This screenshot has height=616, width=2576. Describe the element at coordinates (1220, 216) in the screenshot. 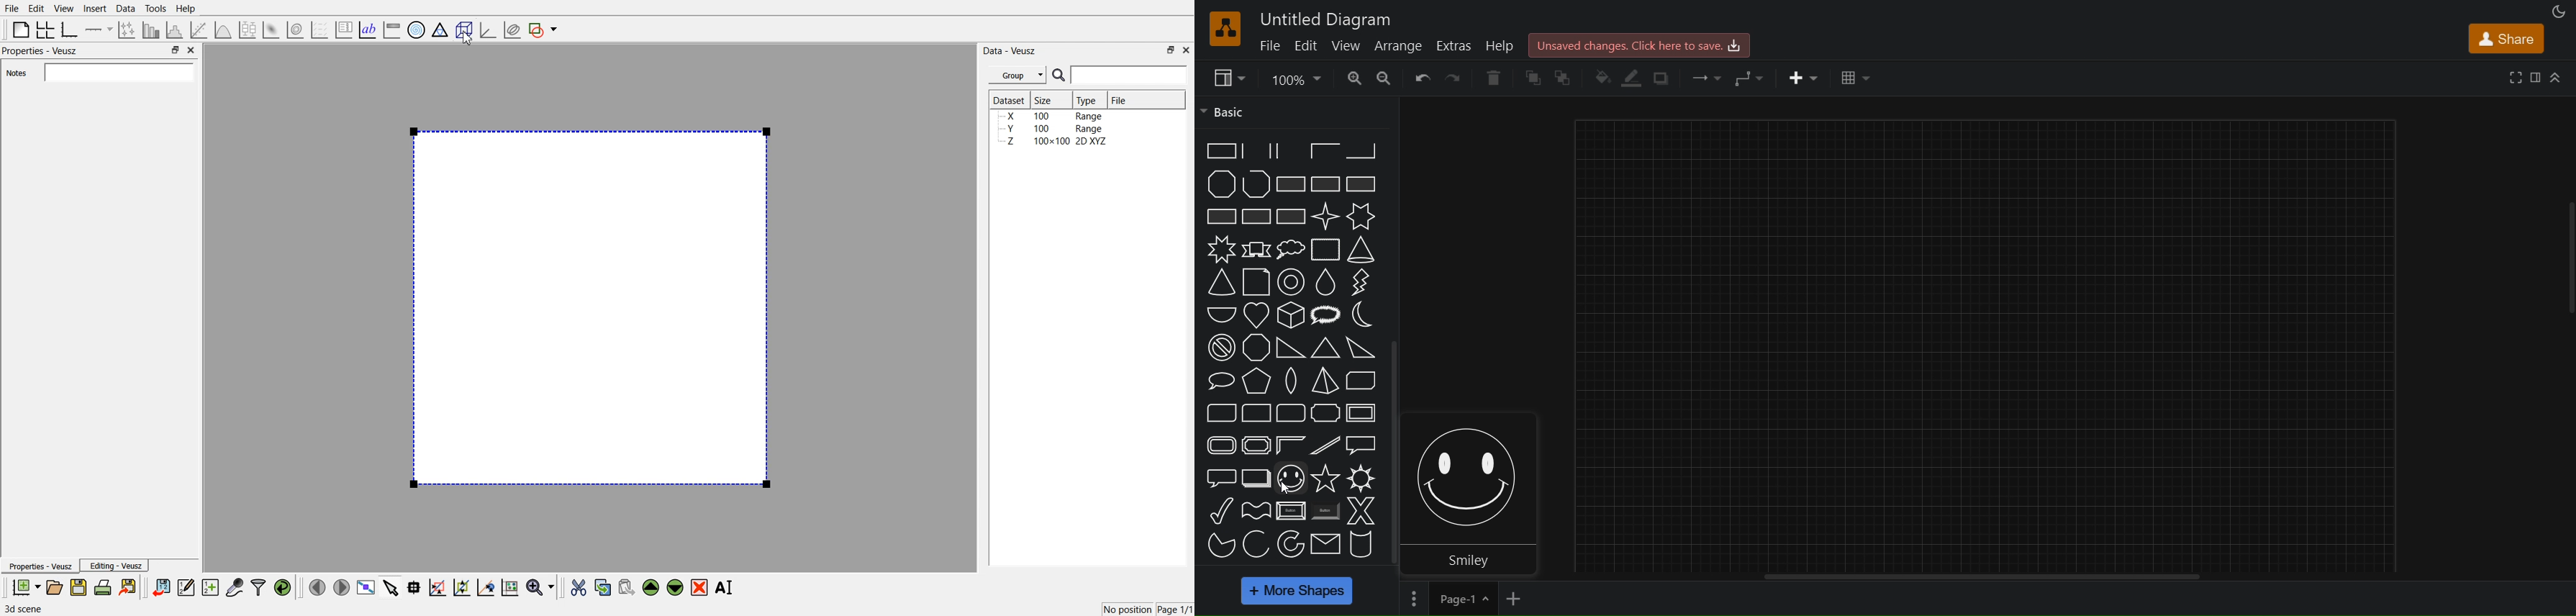

I see `rectangle with vertical fill` at that location.